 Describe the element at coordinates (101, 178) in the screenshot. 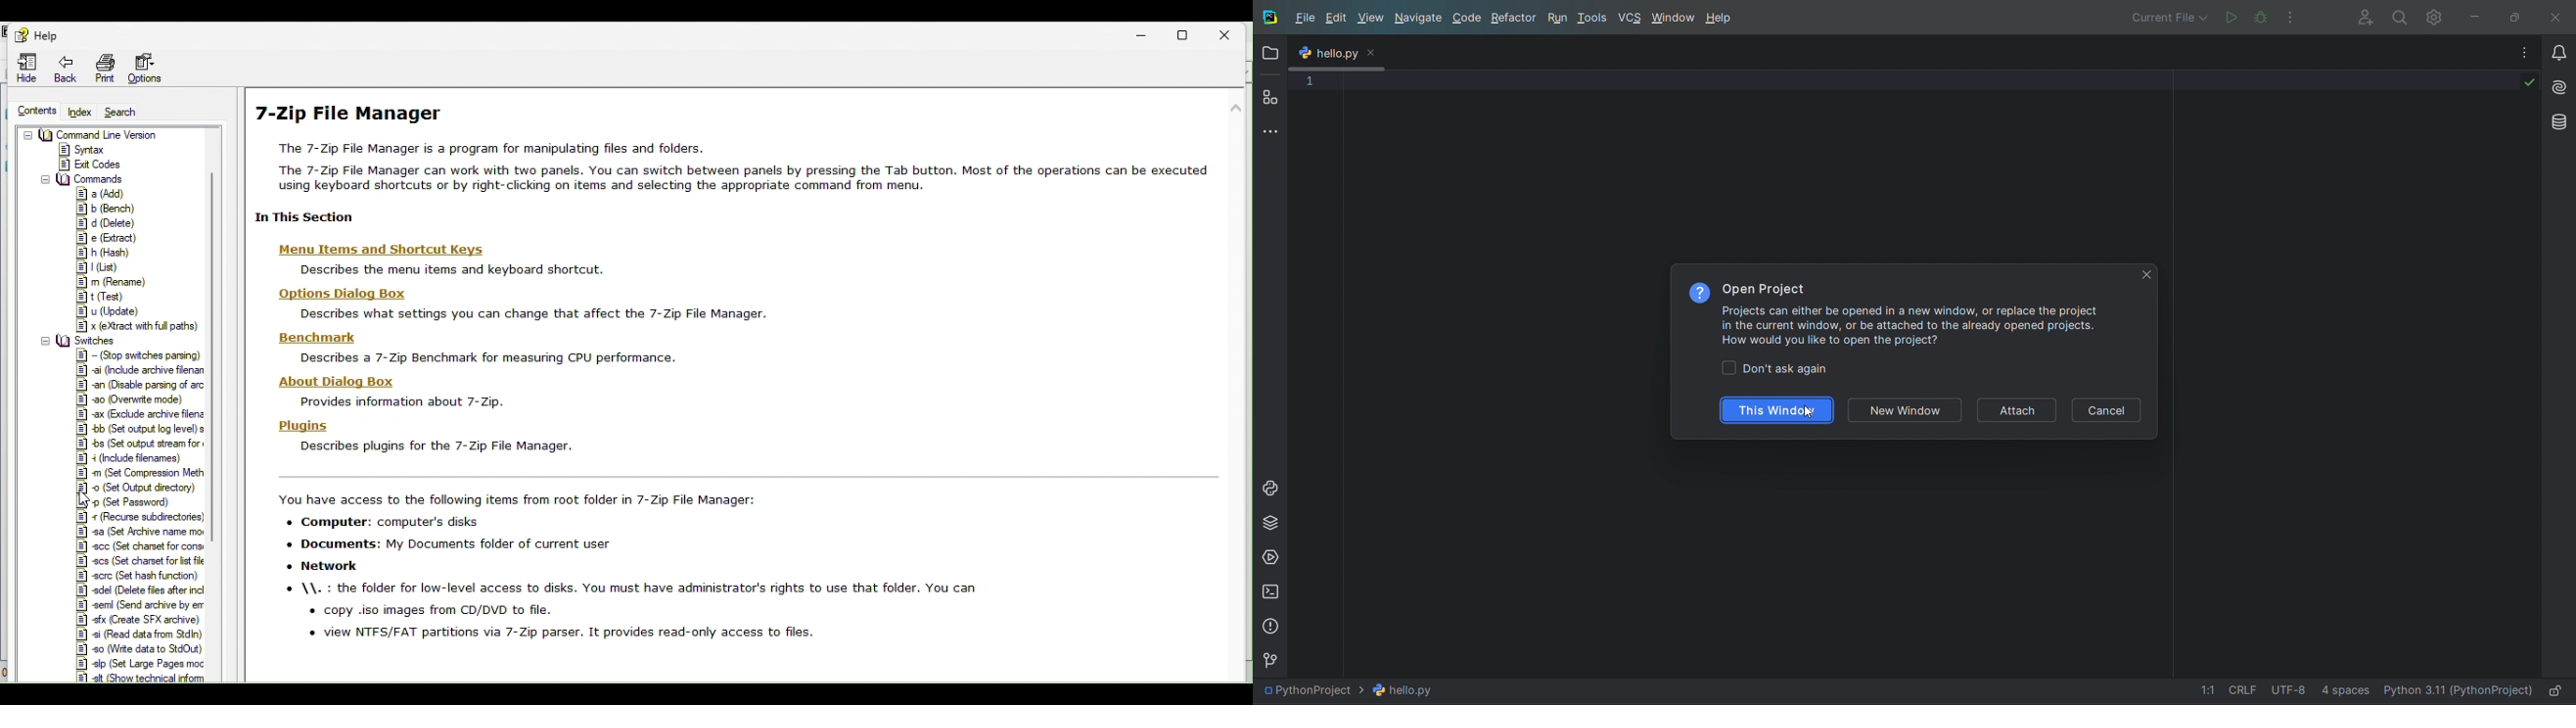

I see `Commands` at that location.